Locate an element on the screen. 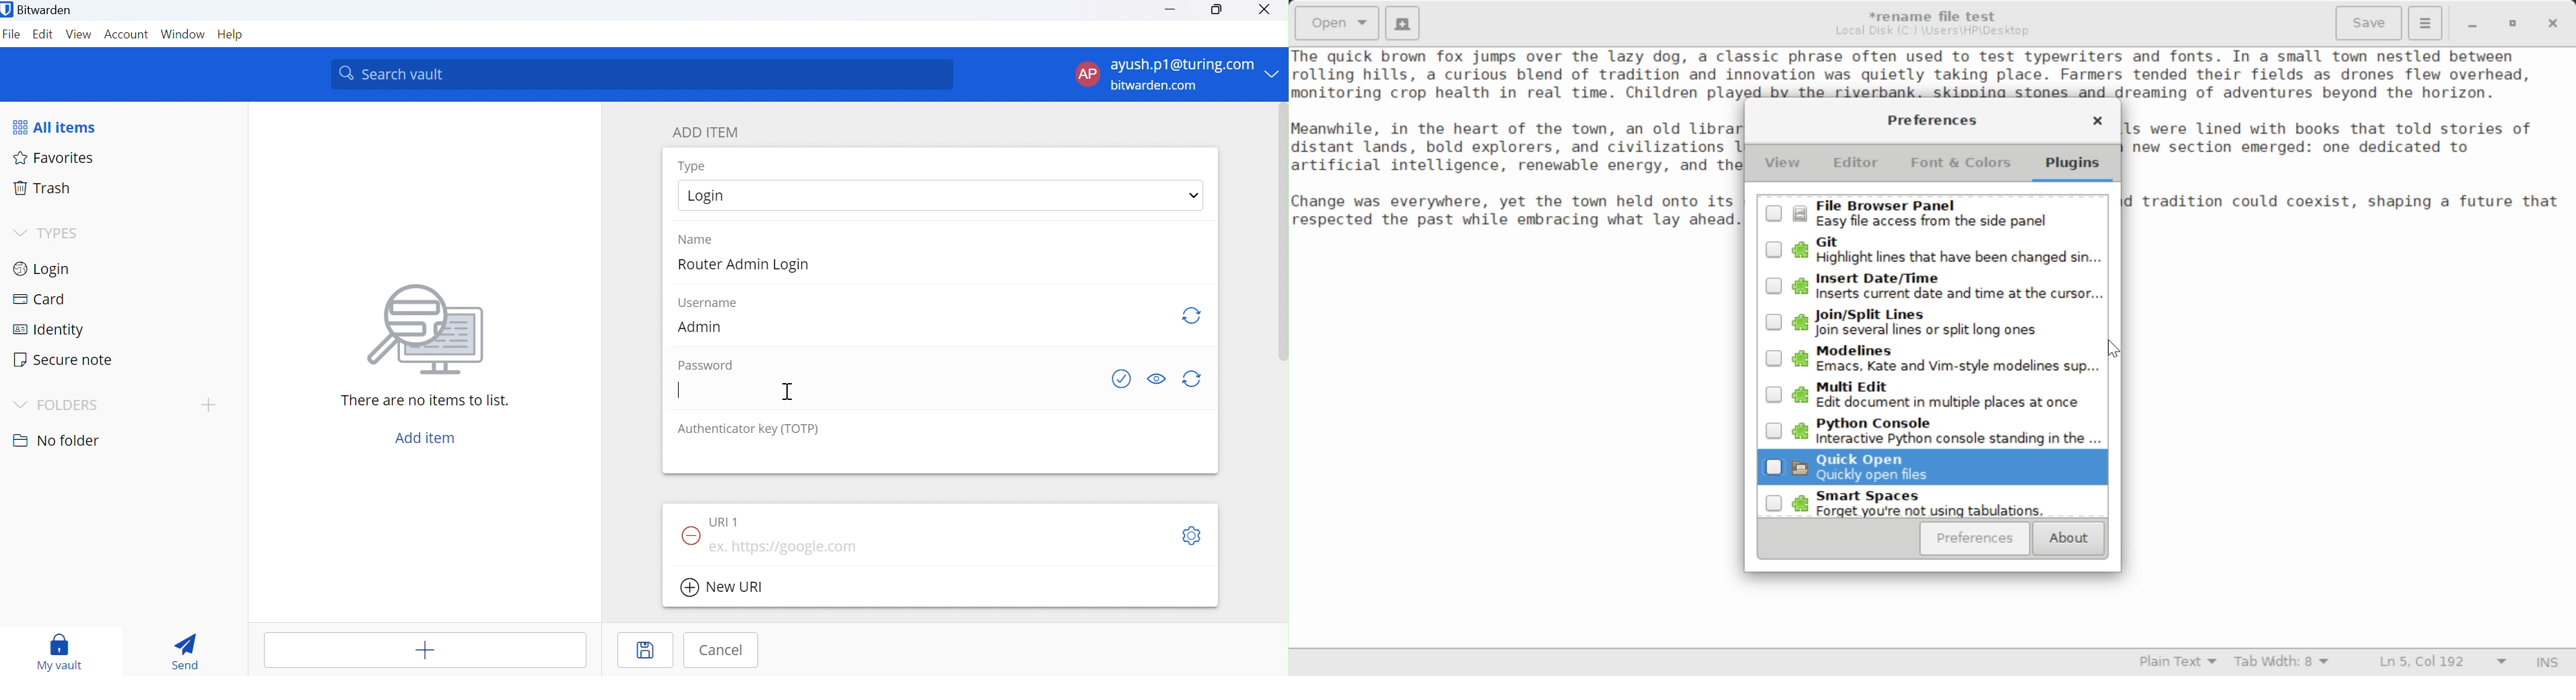 This screenshot has height=700, width=2576. FOLDERS is located at coordinates (60, 402).